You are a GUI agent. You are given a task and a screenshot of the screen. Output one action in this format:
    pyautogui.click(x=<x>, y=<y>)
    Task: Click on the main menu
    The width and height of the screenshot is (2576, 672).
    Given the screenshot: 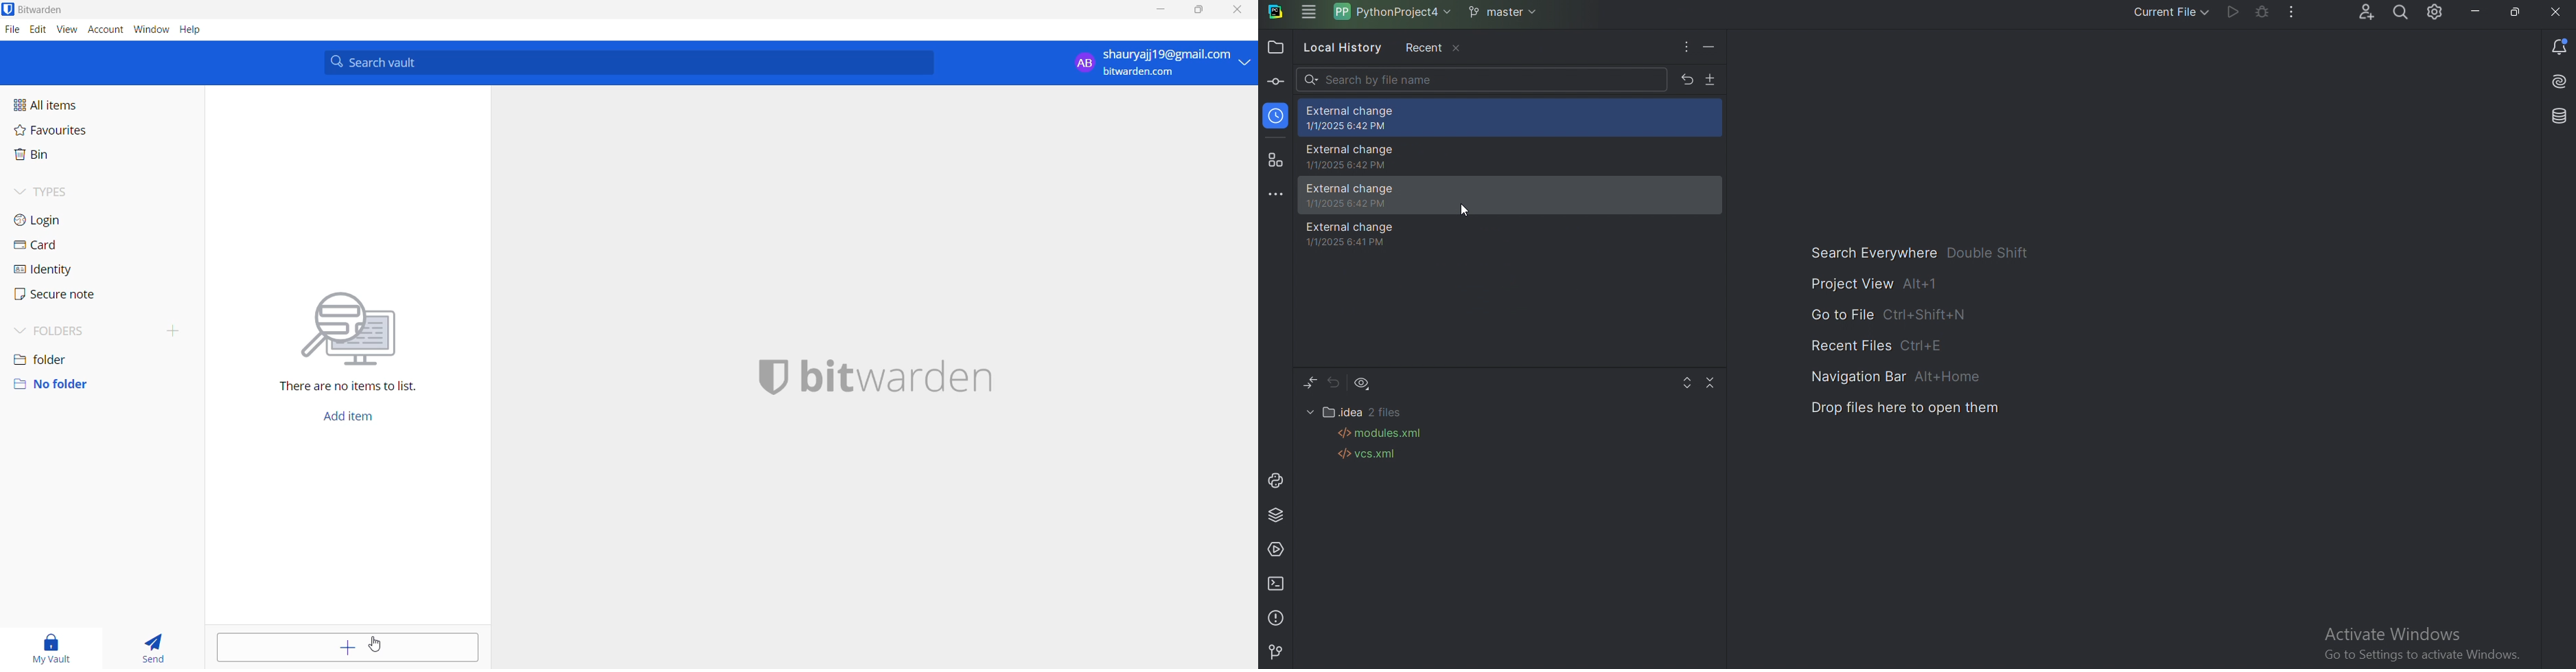 What is the action you would take?
    pyautogui.click(x=1310, y=13)
    